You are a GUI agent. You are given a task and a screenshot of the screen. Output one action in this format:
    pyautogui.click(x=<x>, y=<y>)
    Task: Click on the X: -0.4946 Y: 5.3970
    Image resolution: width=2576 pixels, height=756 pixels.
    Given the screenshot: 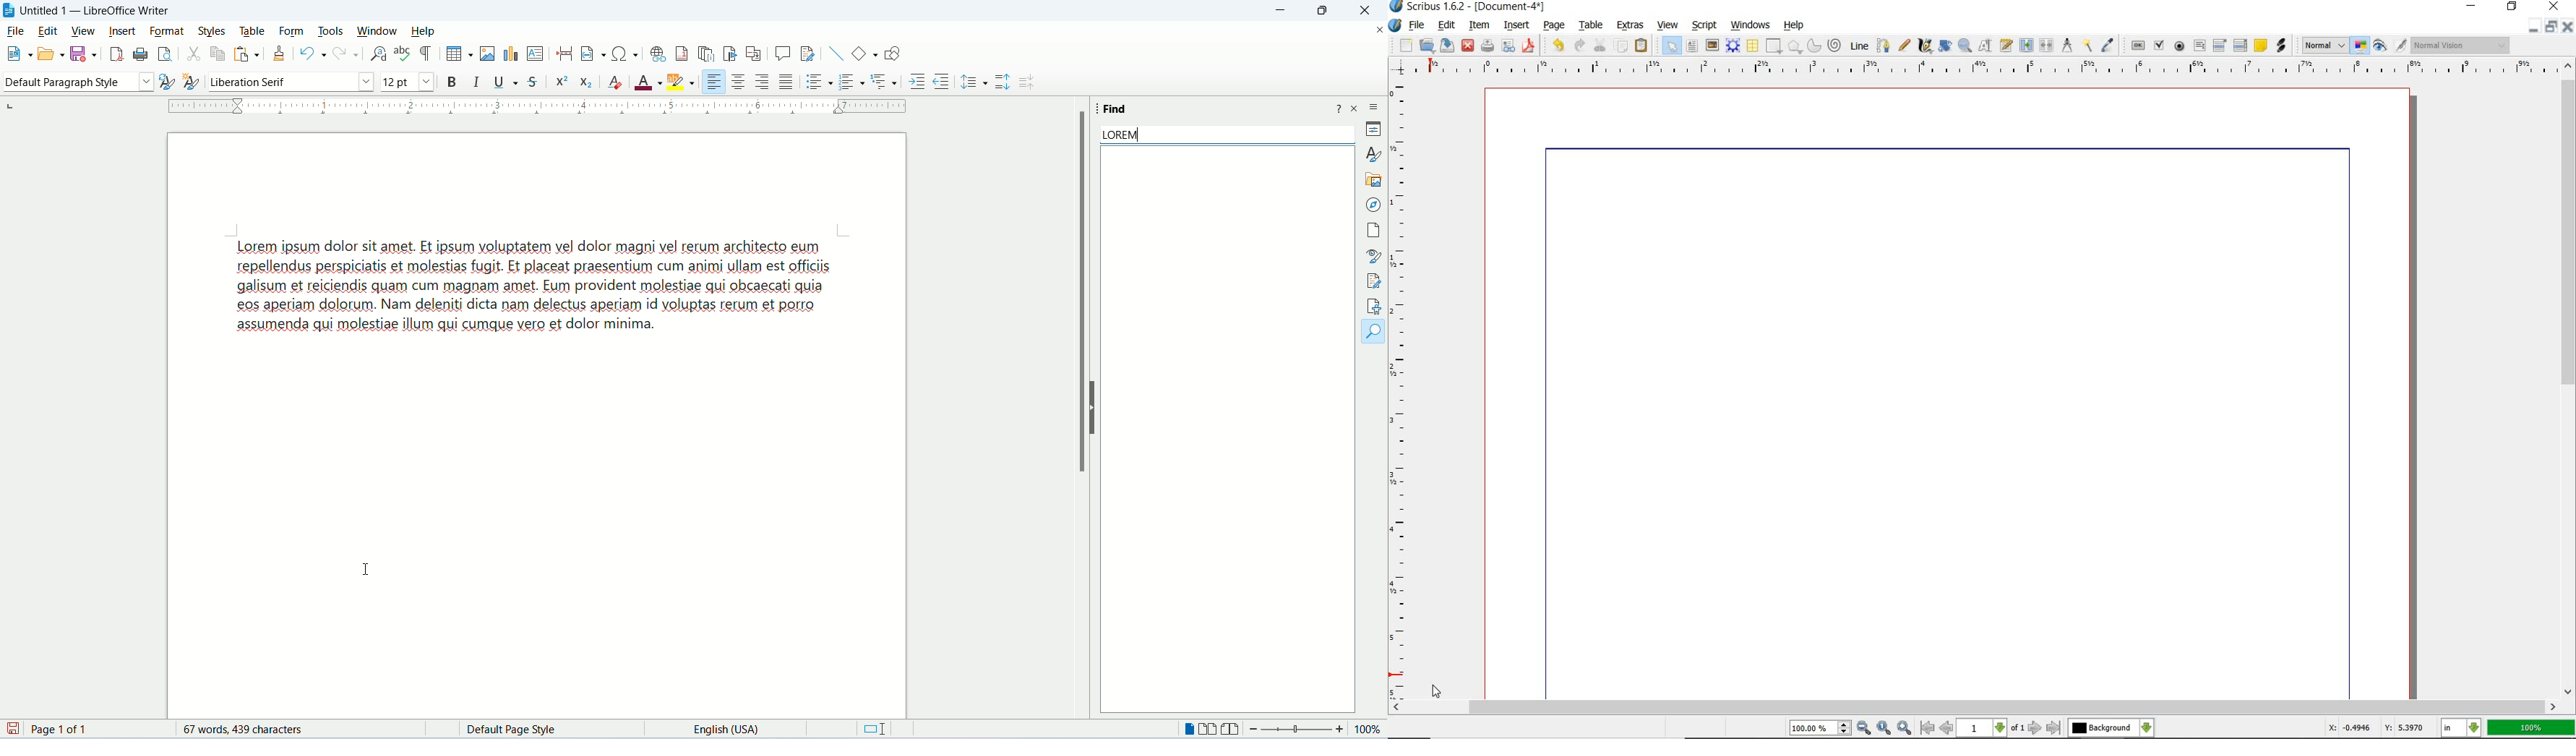 What is the action you would take?
    pyautogui.click(x=2376, y=729)
    